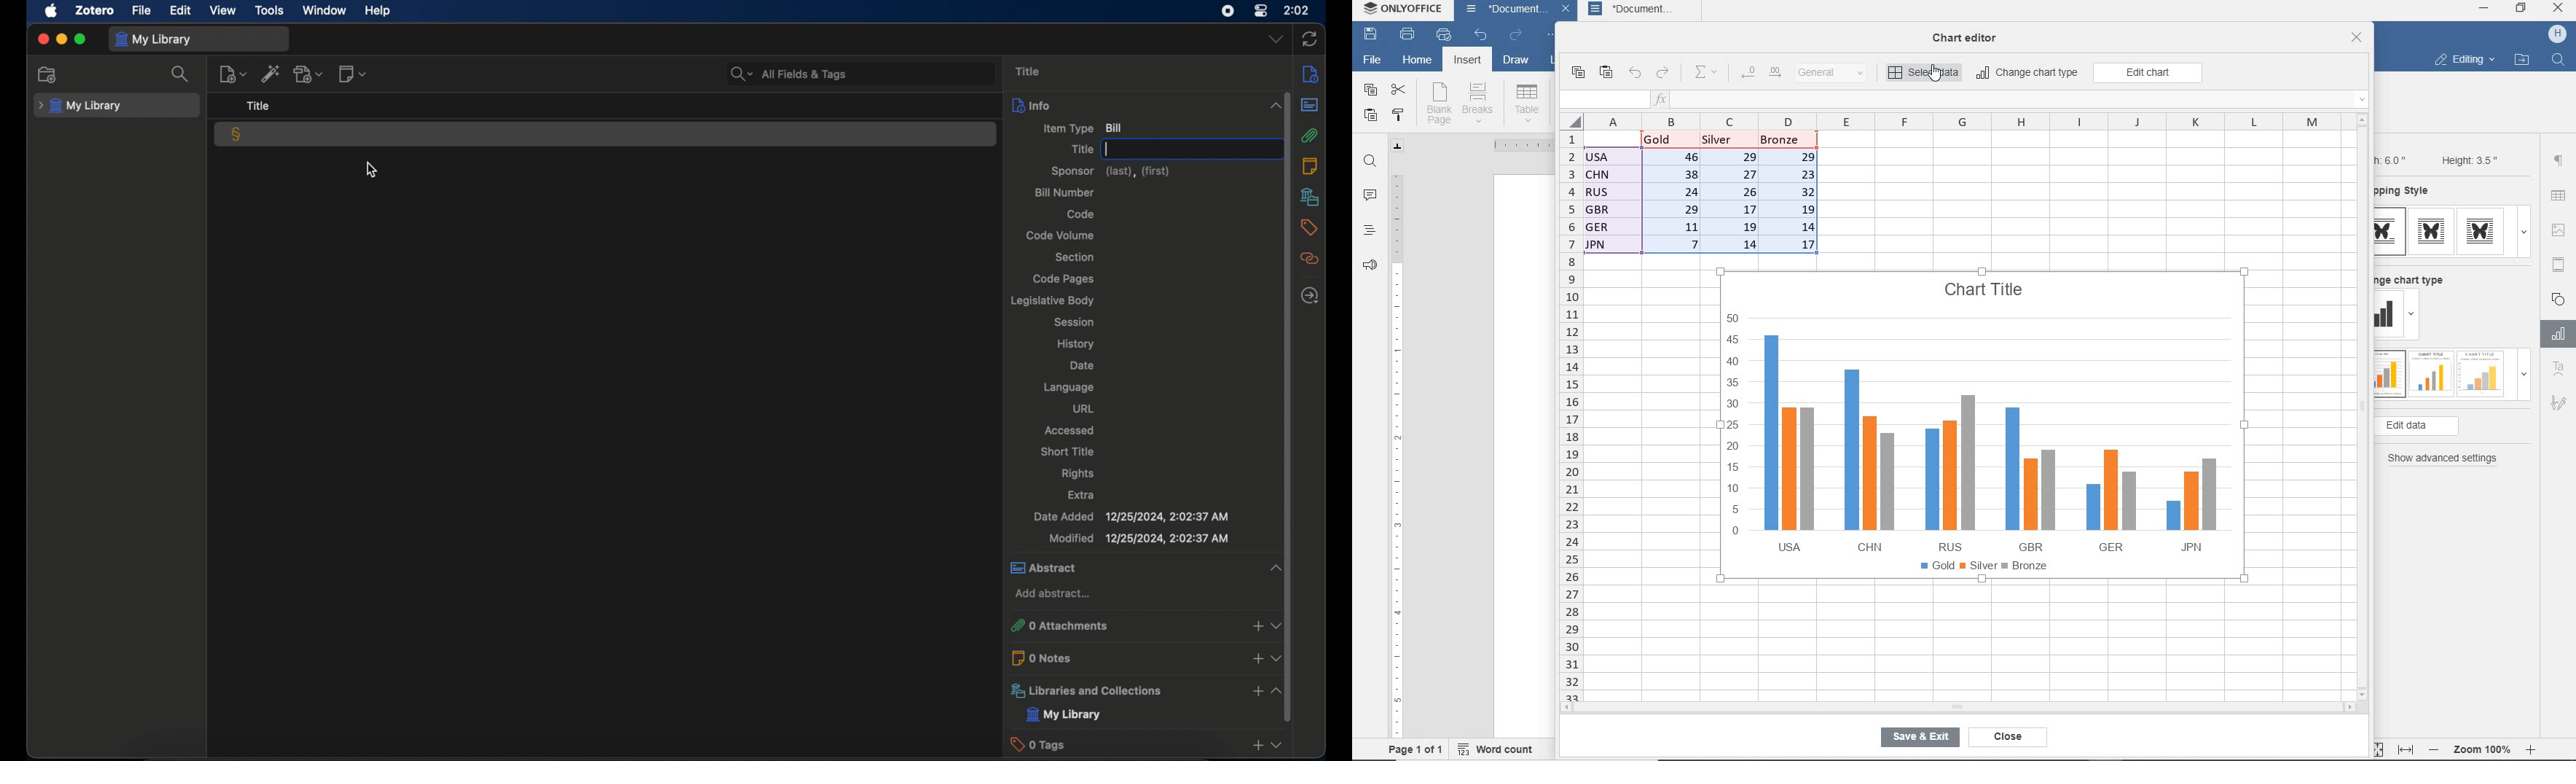  What do you see at coordinates (152, 39) in the screenshot?
I see `my library` at bounding box center [152, 39].